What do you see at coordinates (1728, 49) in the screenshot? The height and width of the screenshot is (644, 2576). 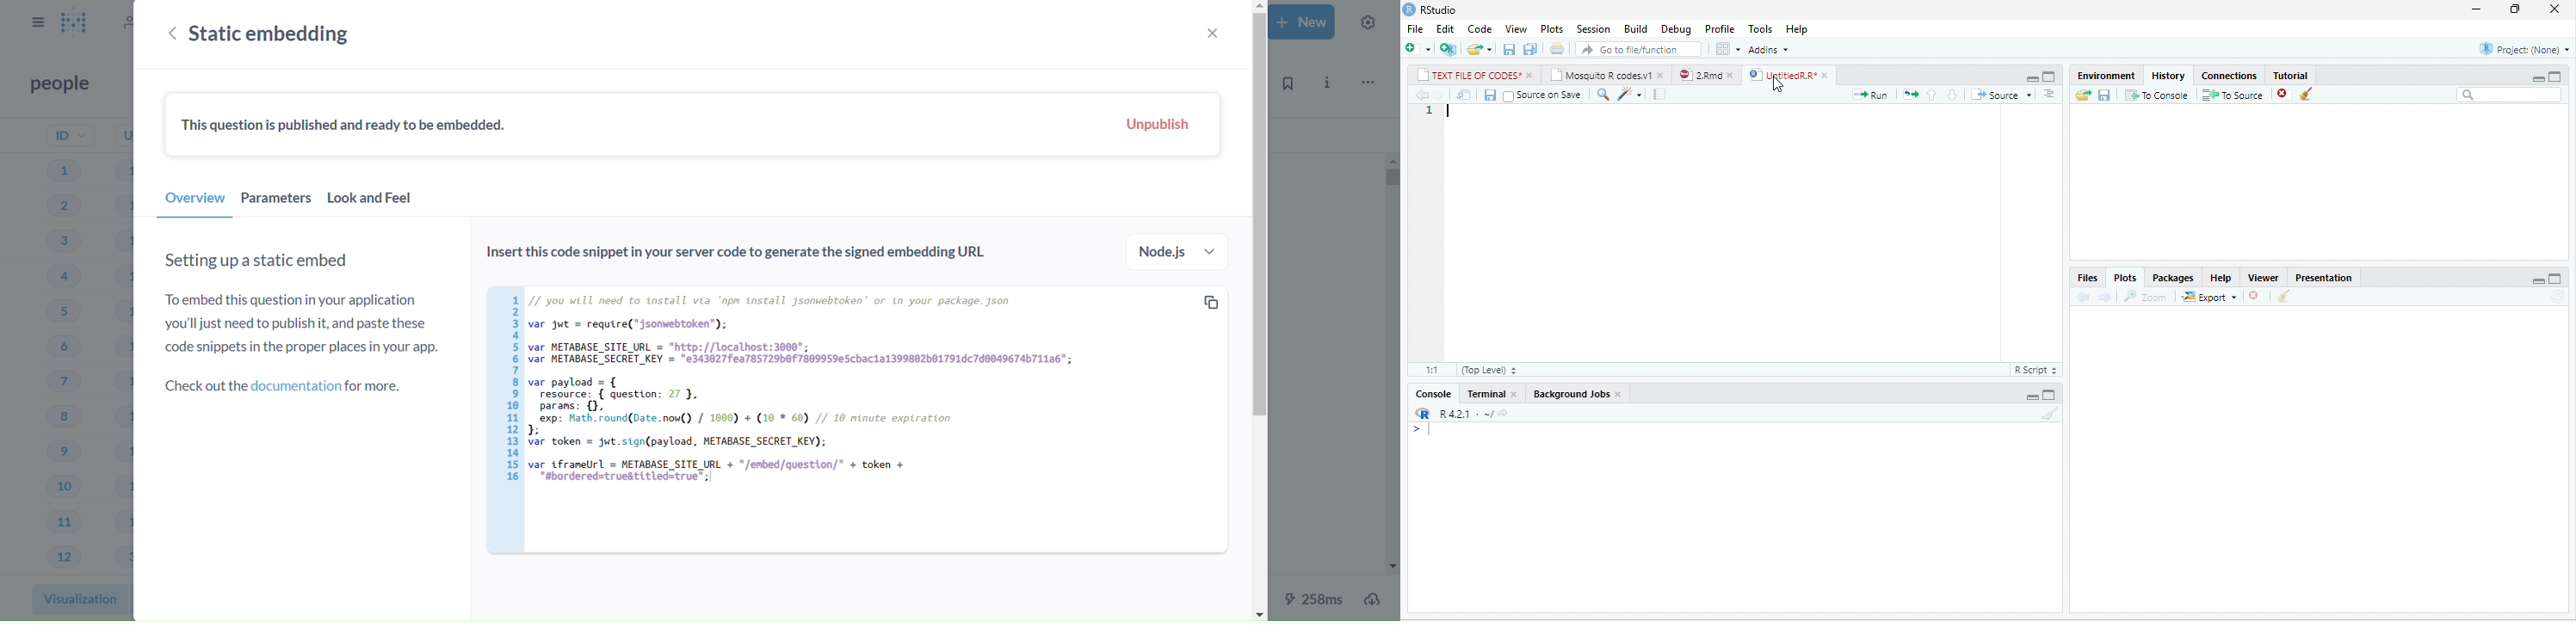 I see `options` at bounding box center [1728, 49].